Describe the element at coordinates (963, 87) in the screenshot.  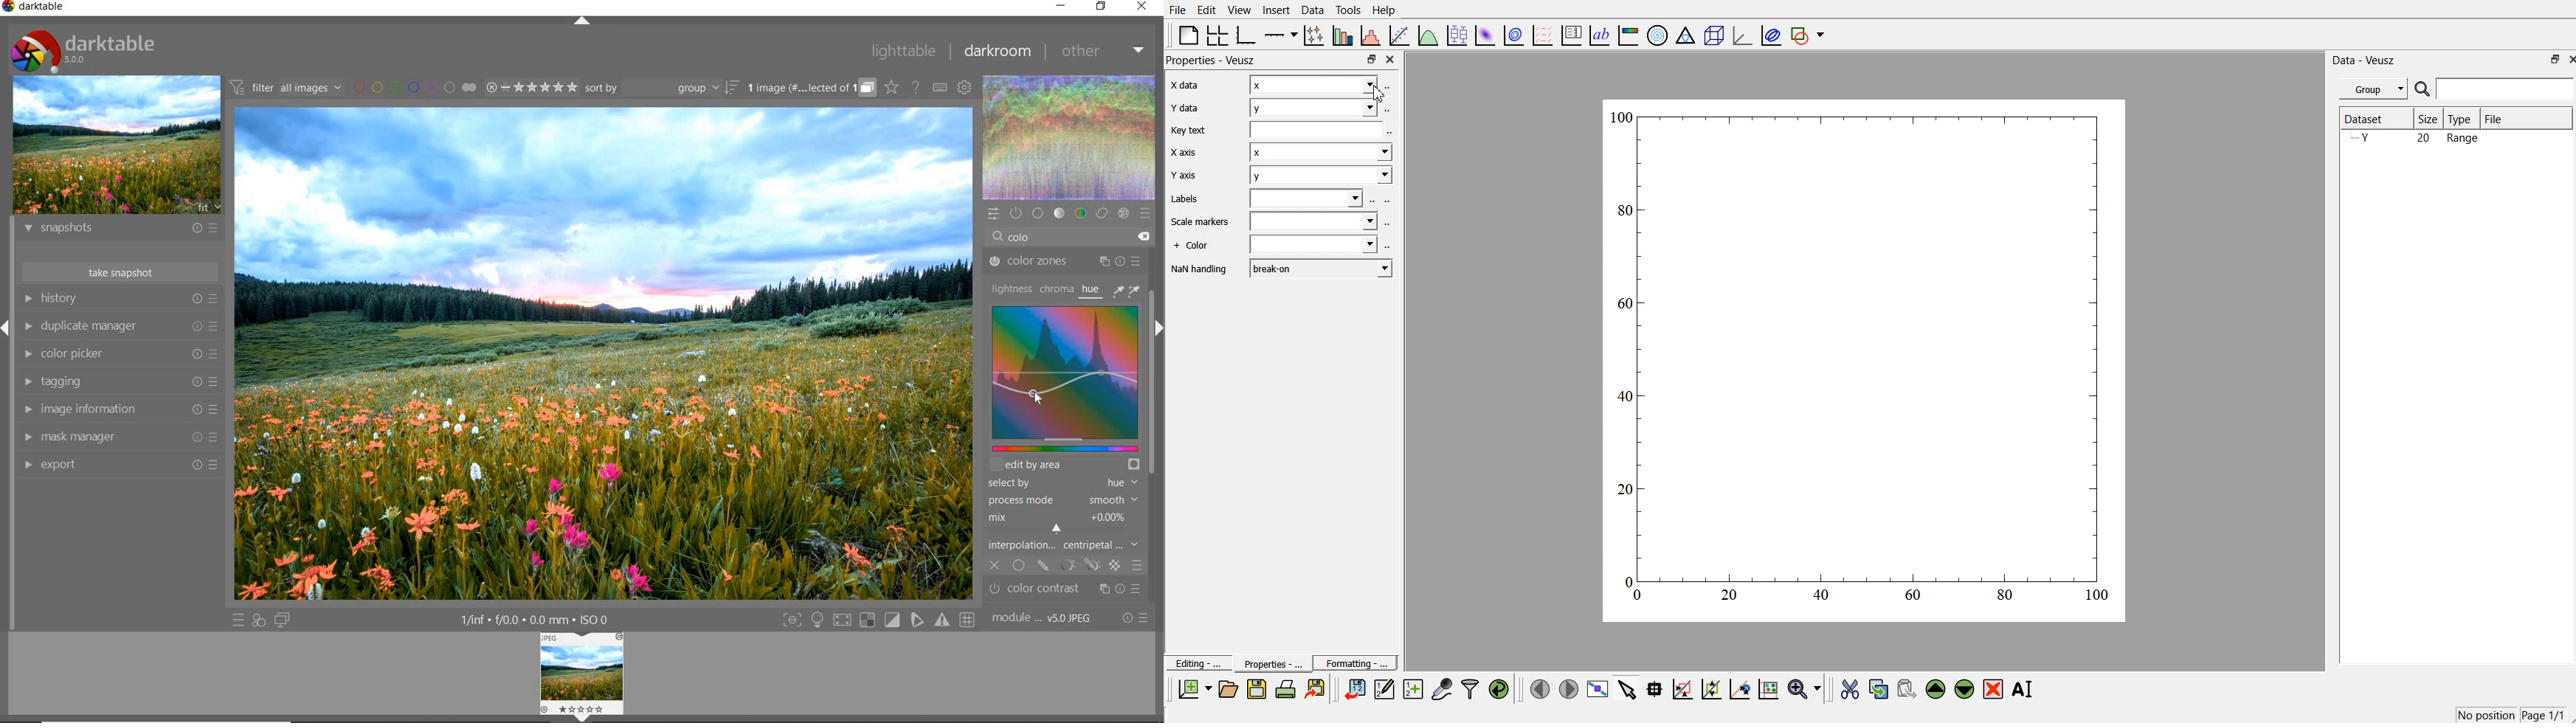
I see `show global preferences` at that location.